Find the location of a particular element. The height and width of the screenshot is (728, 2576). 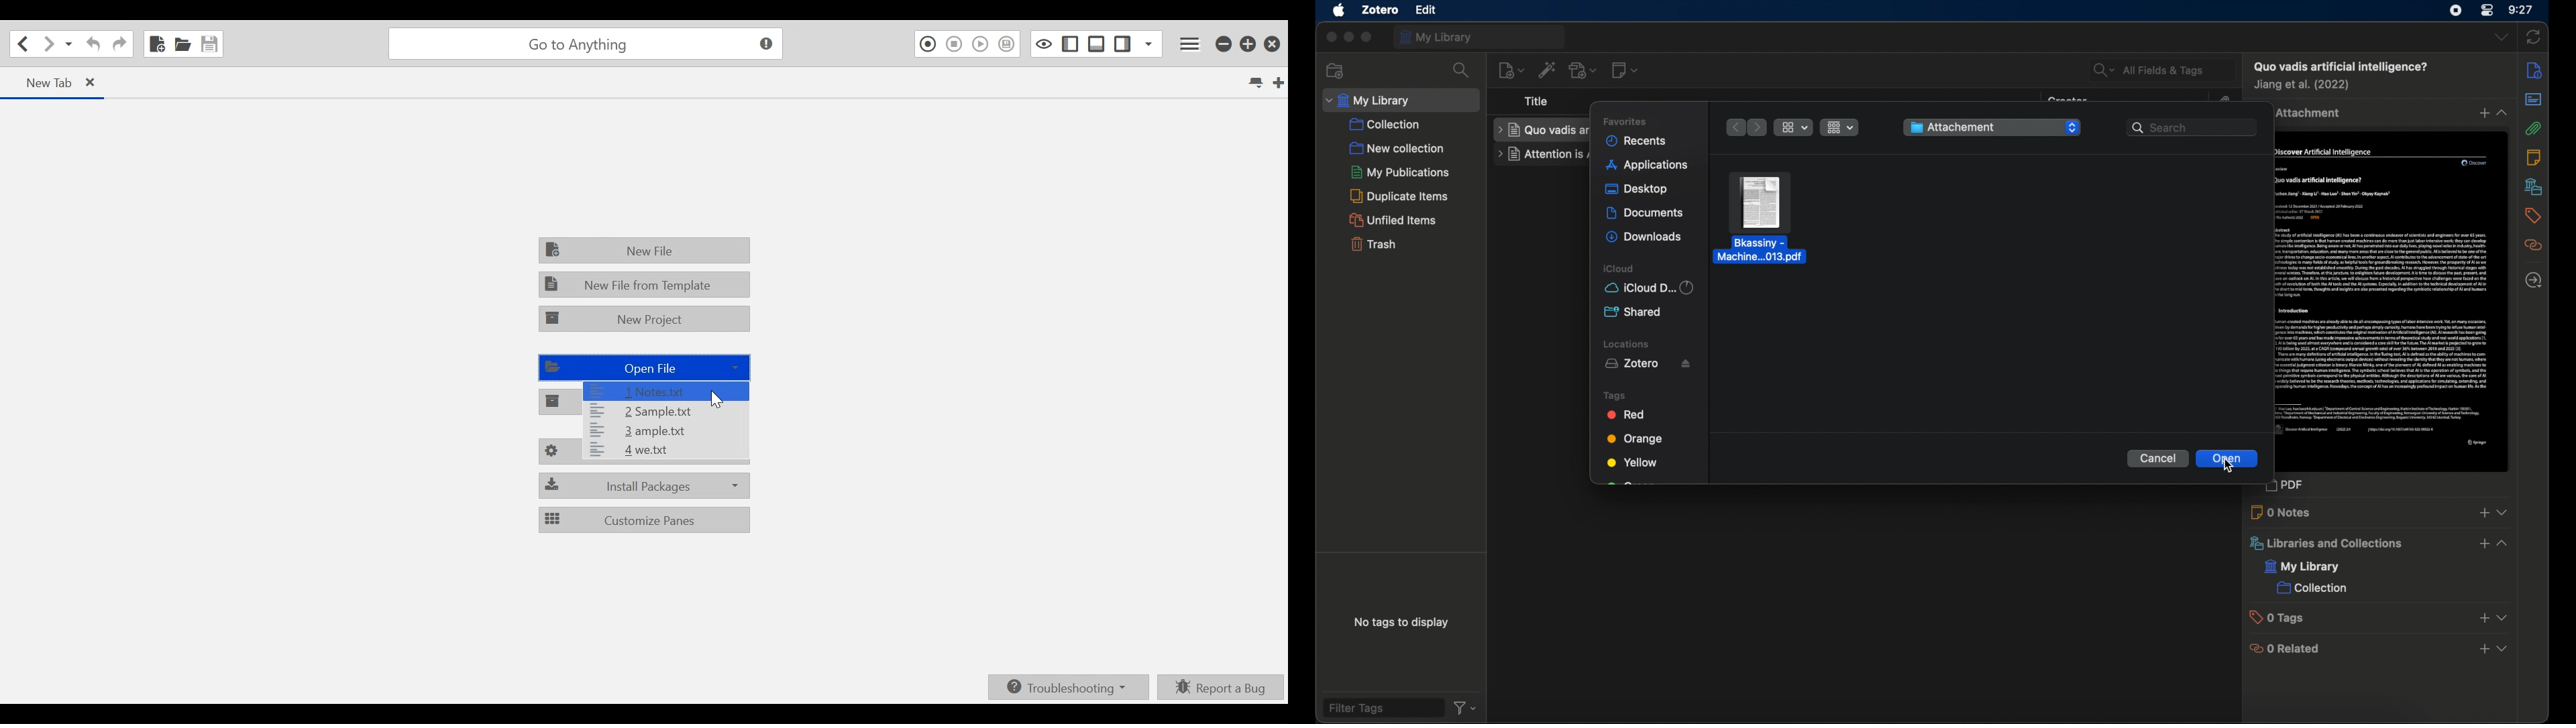

Troubleshooting is located at coordinates (1068, 686).